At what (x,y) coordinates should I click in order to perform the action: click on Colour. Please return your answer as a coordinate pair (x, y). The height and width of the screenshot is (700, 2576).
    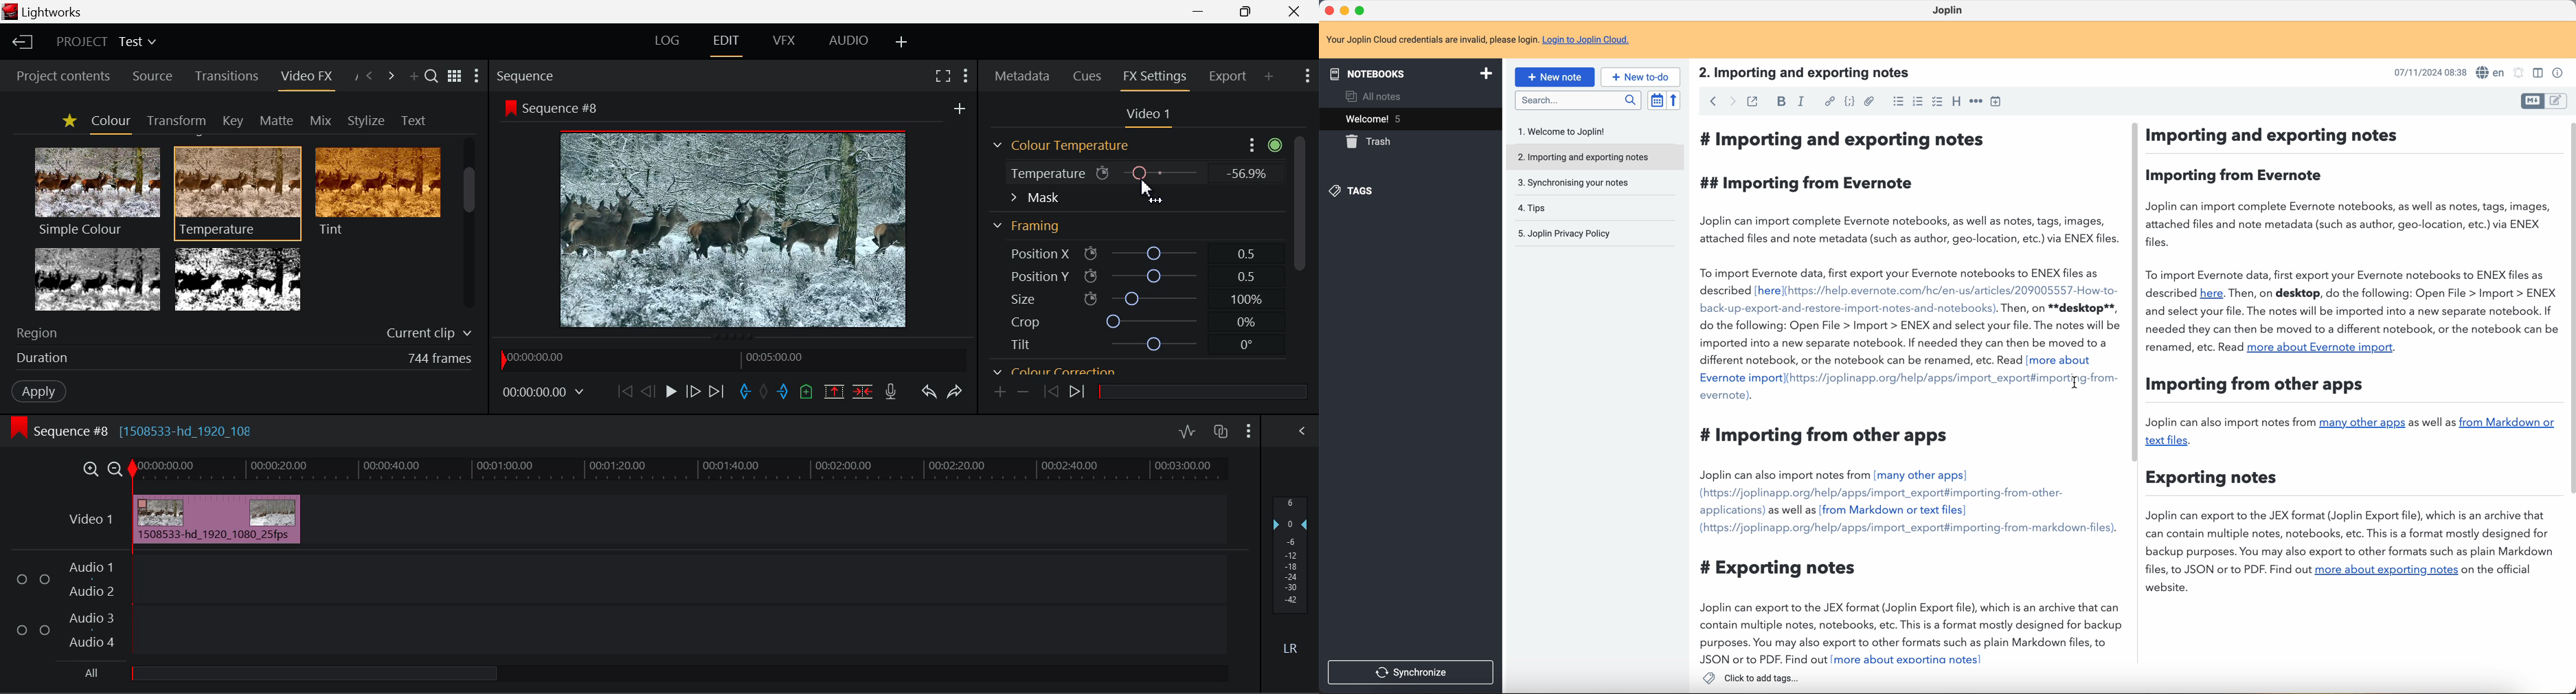
    Looking at the image, I should click on (109, 122).